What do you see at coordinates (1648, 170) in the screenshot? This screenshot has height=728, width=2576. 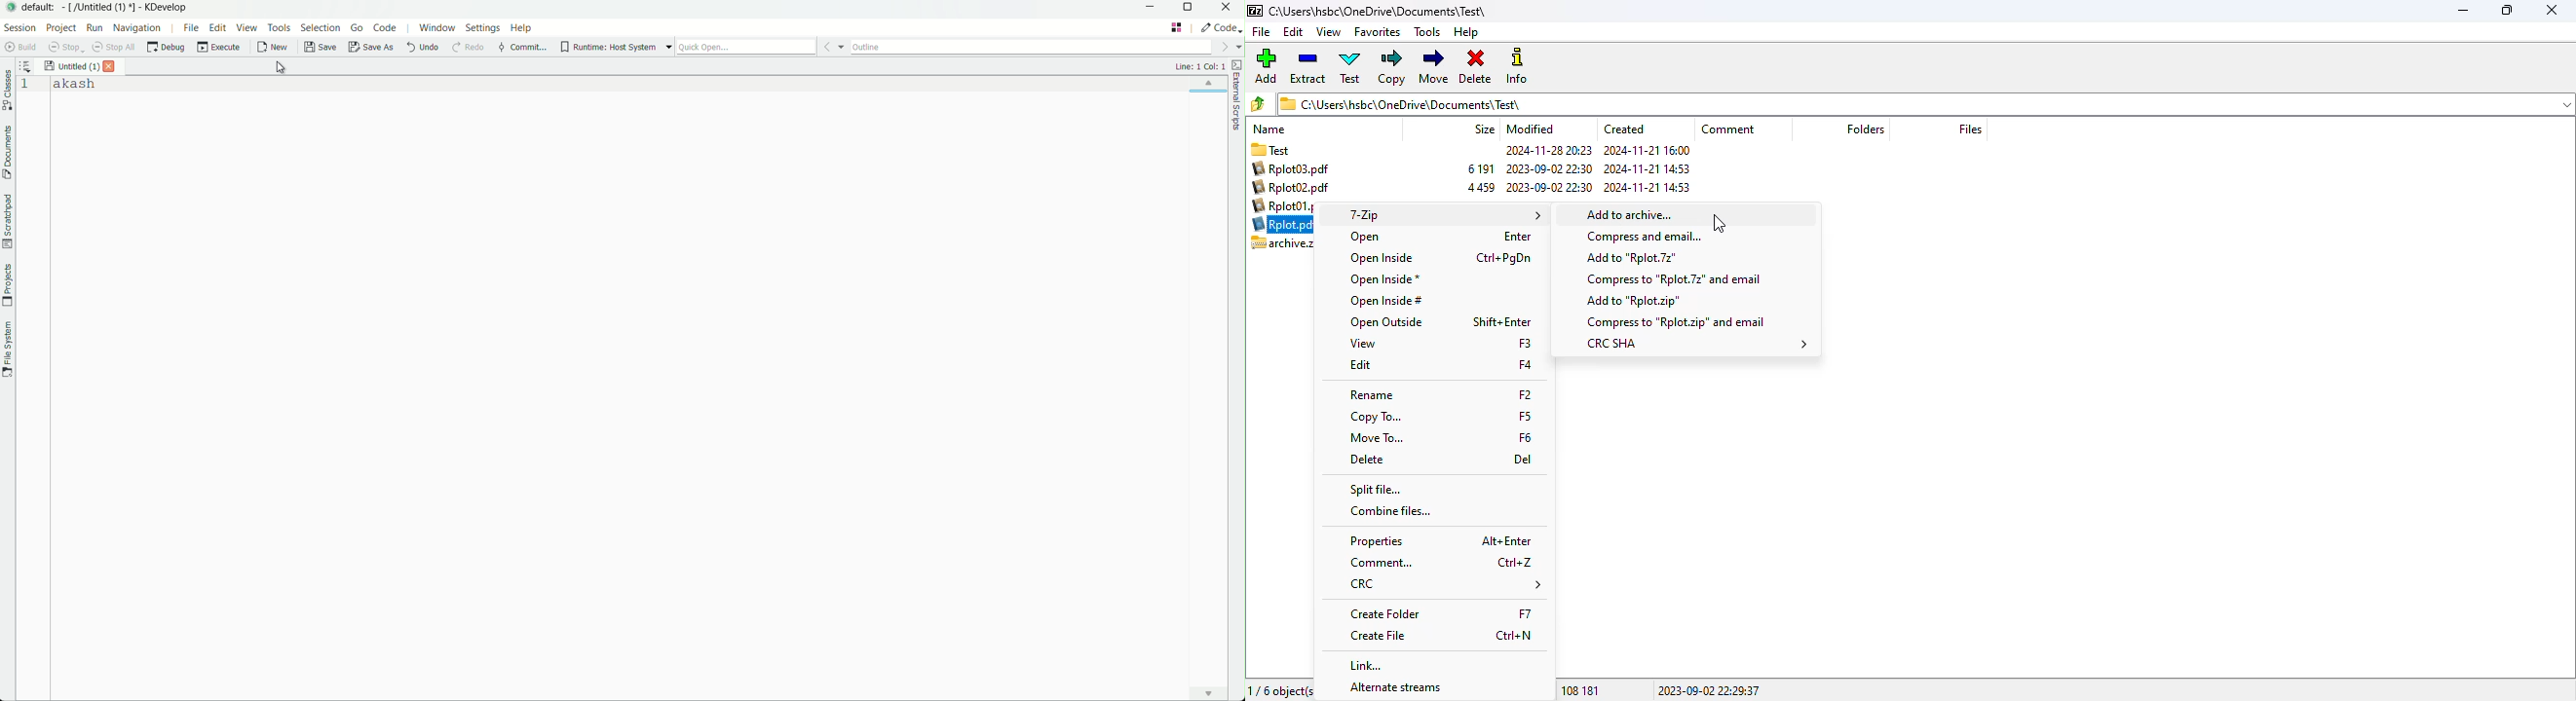 I see `created date and time` at bounding box center [1648, 170].